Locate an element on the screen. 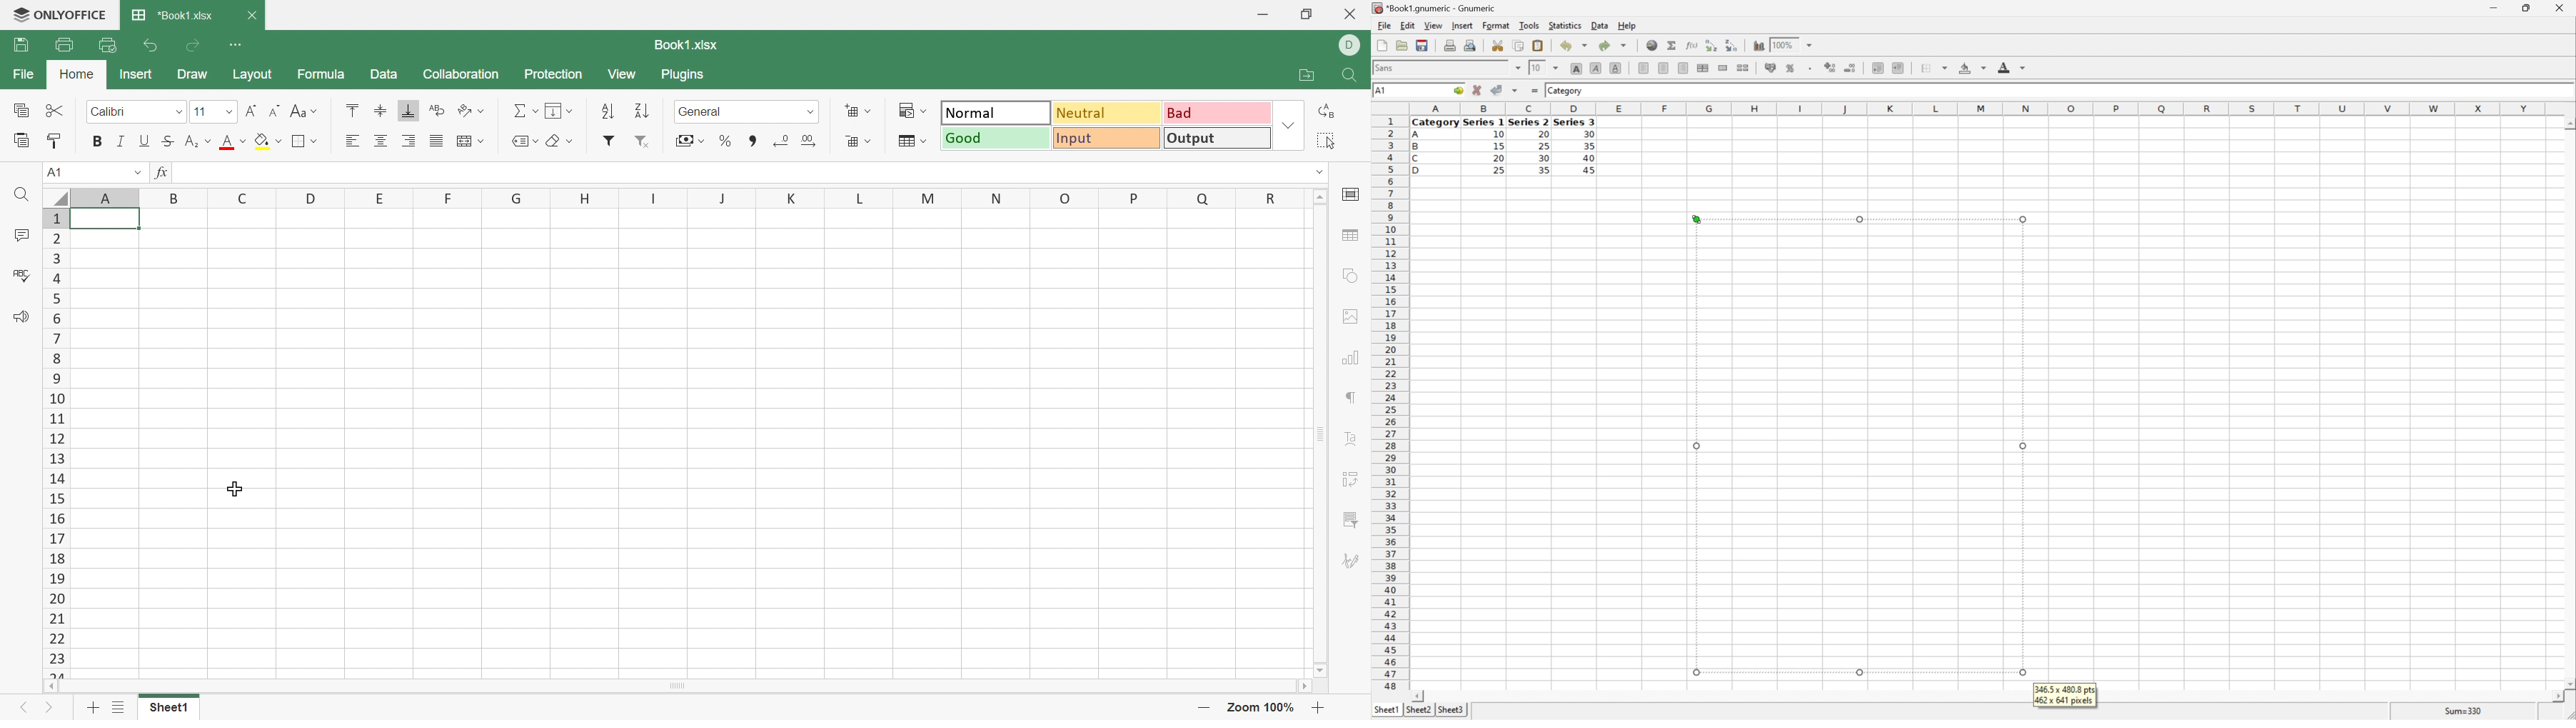  Named tags is located at coordinates (513, 139).